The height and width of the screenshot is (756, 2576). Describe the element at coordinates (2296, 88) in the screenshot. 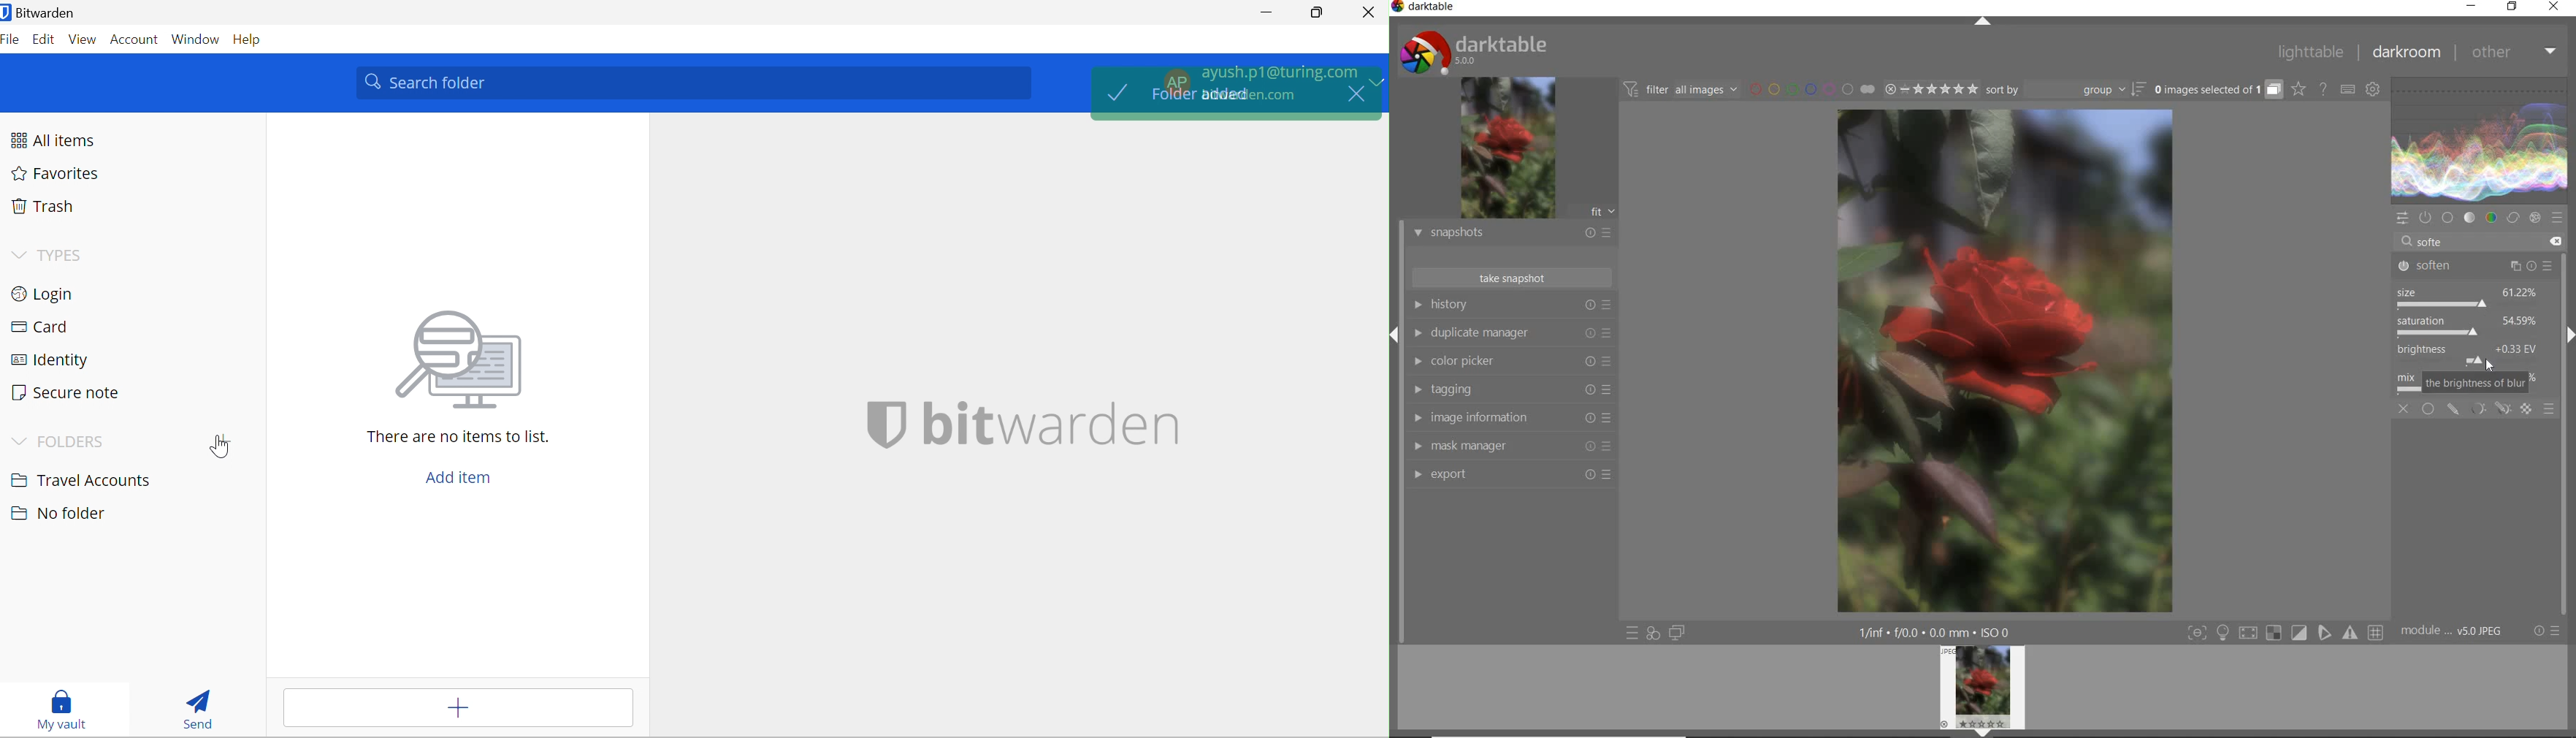

I see `click to change overlays on thumbnails` at that location.